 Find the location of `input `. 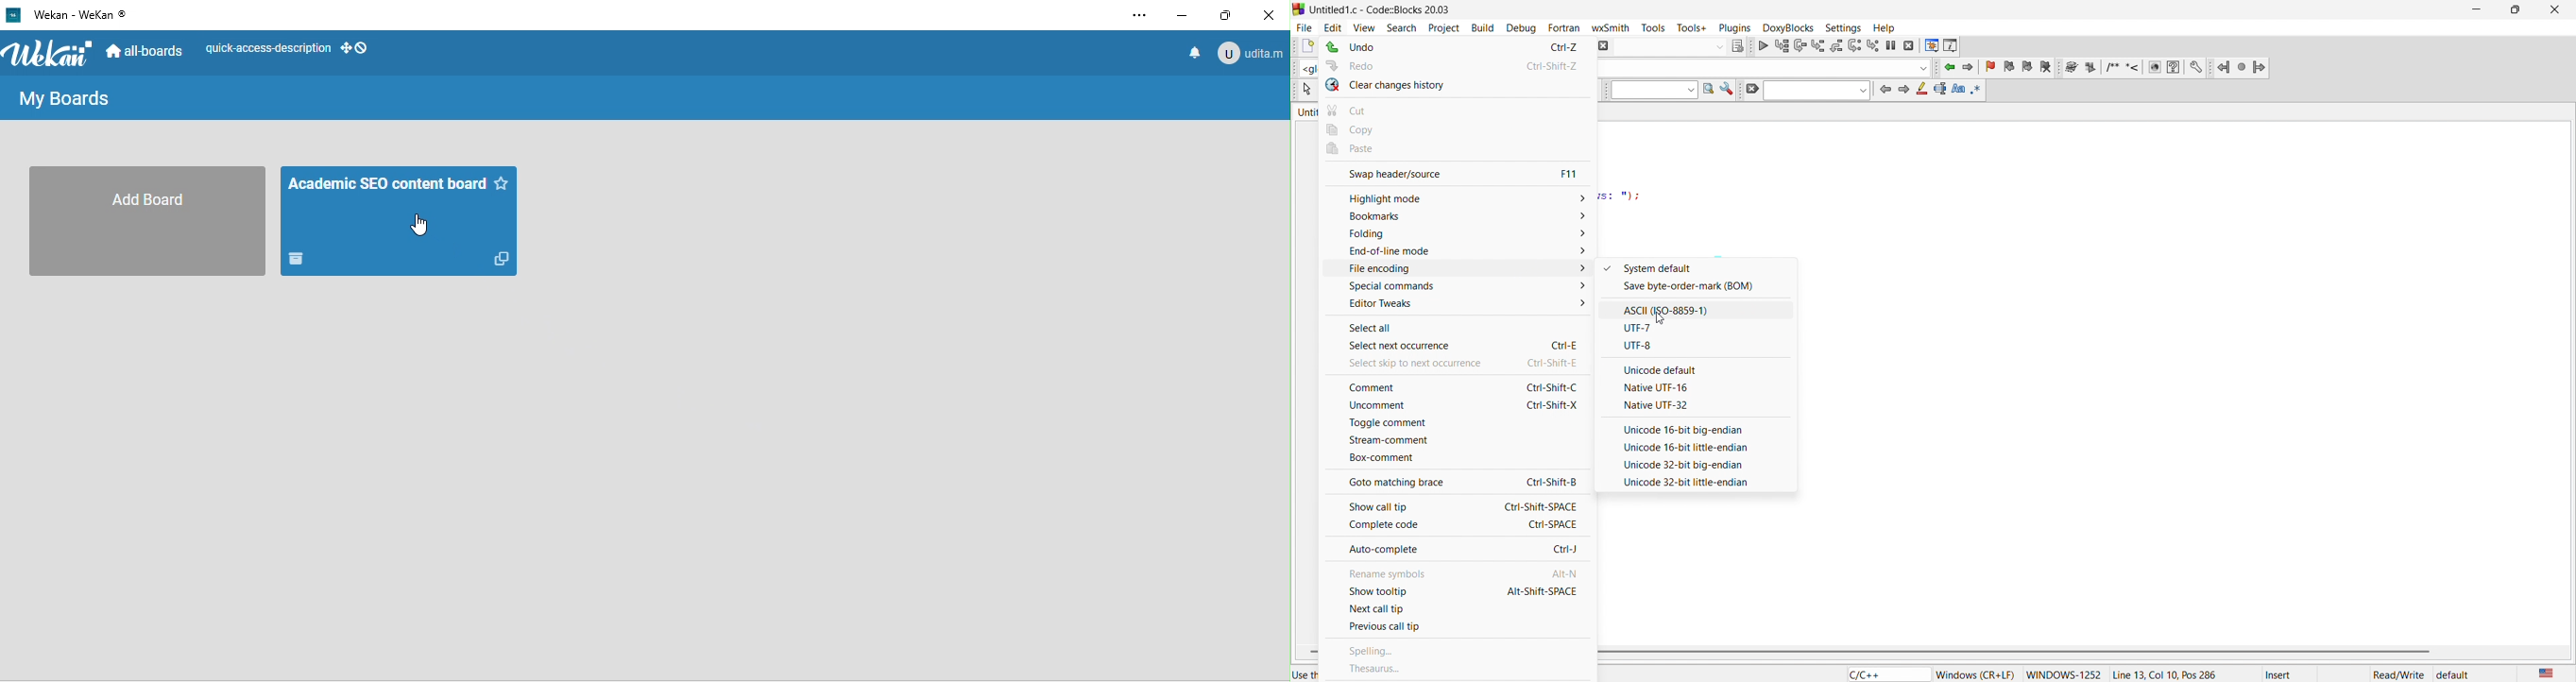

input  is located at coordinates (1672, 48).